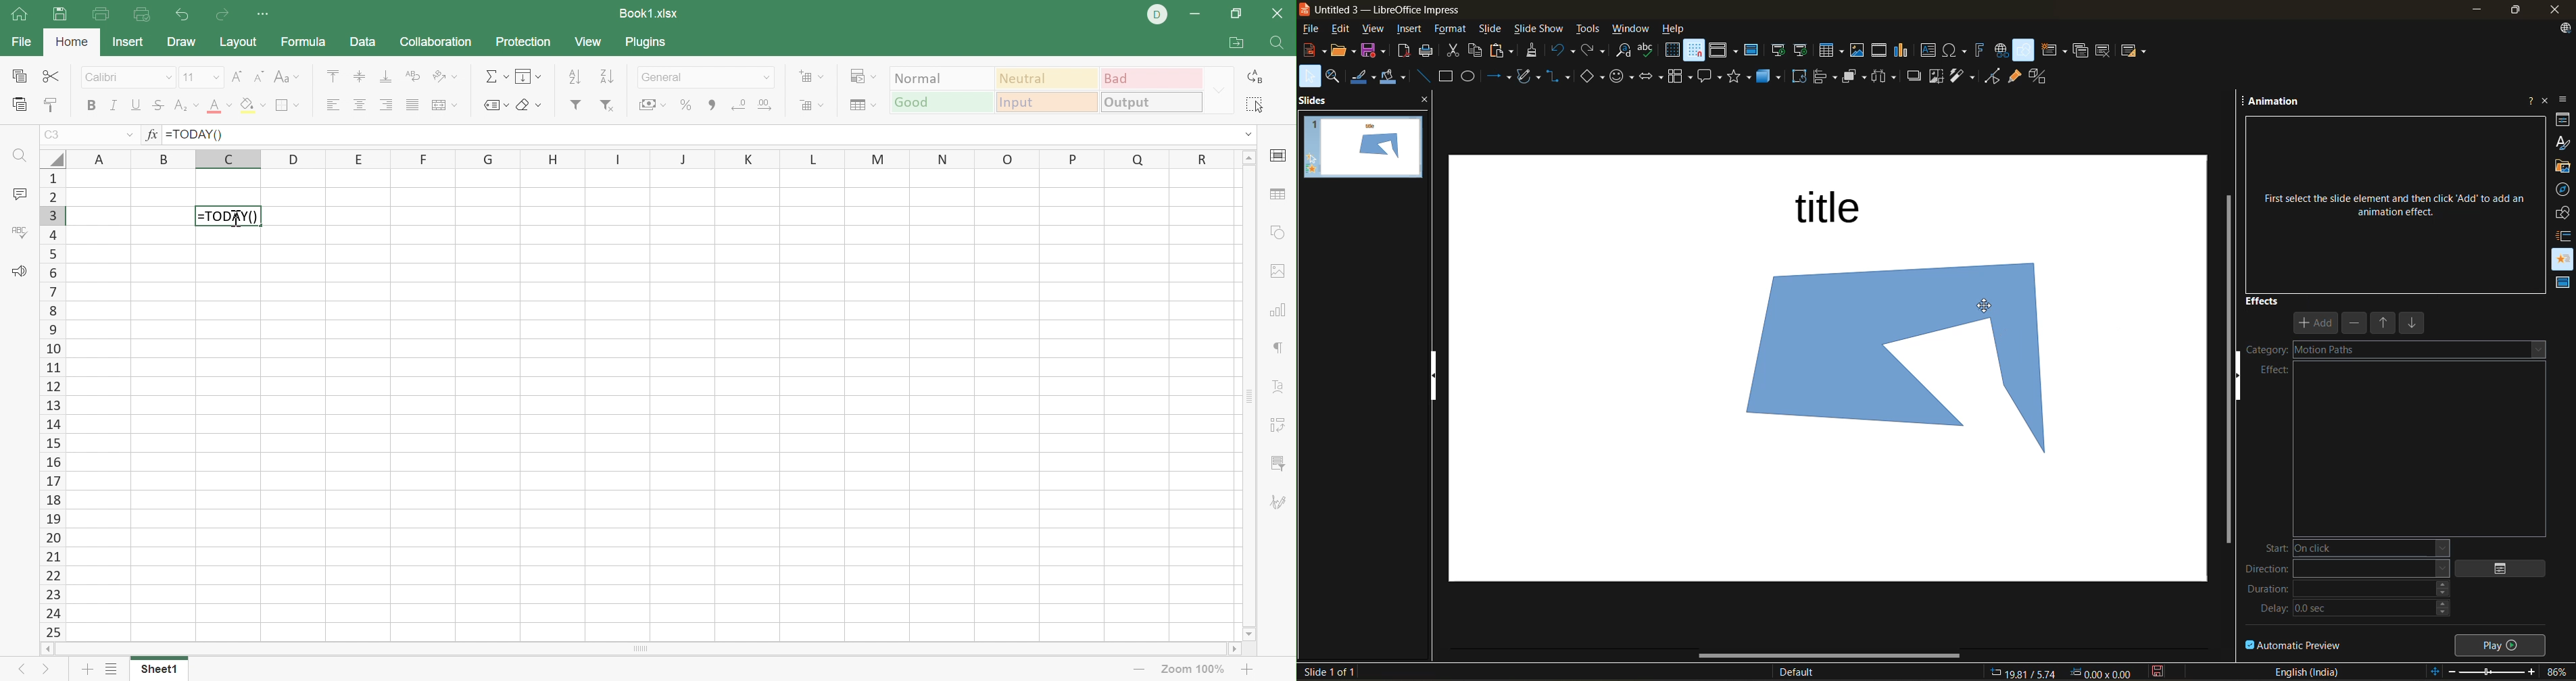  I want to click on Scroll Right, so click(1232, 649).